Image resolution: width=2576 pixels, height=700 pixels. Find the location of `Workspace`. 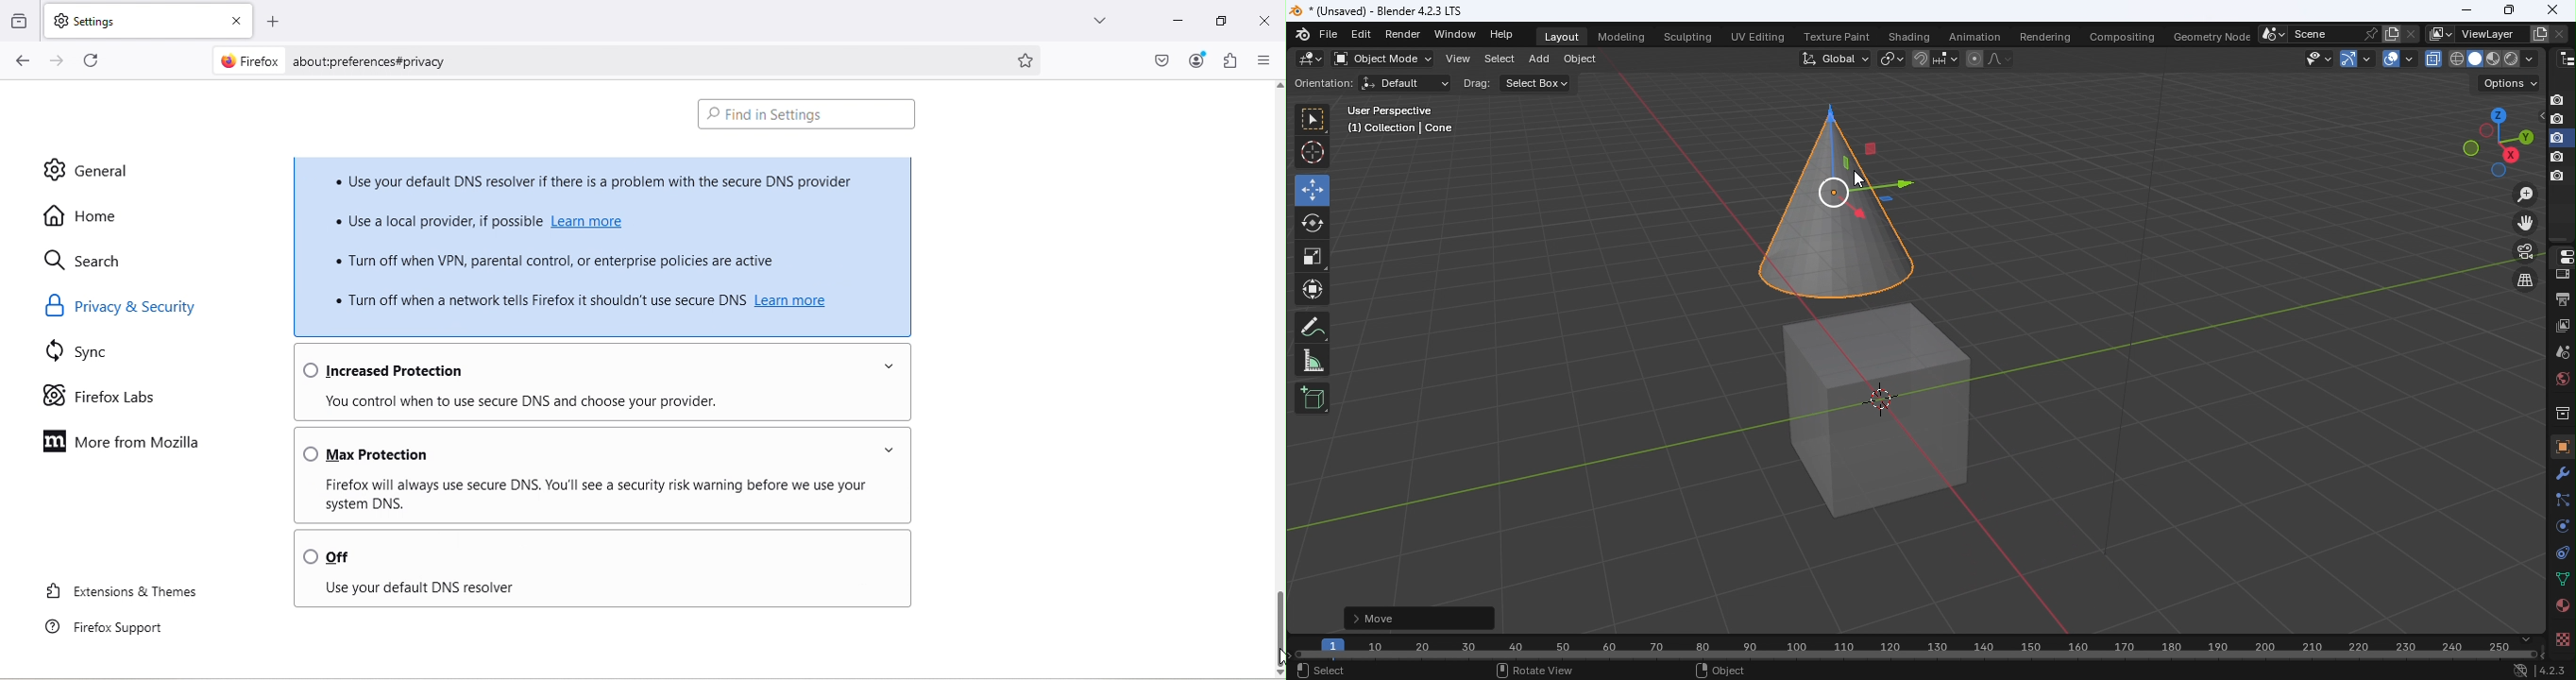

Workspace is located at coordinates (1897, 367).